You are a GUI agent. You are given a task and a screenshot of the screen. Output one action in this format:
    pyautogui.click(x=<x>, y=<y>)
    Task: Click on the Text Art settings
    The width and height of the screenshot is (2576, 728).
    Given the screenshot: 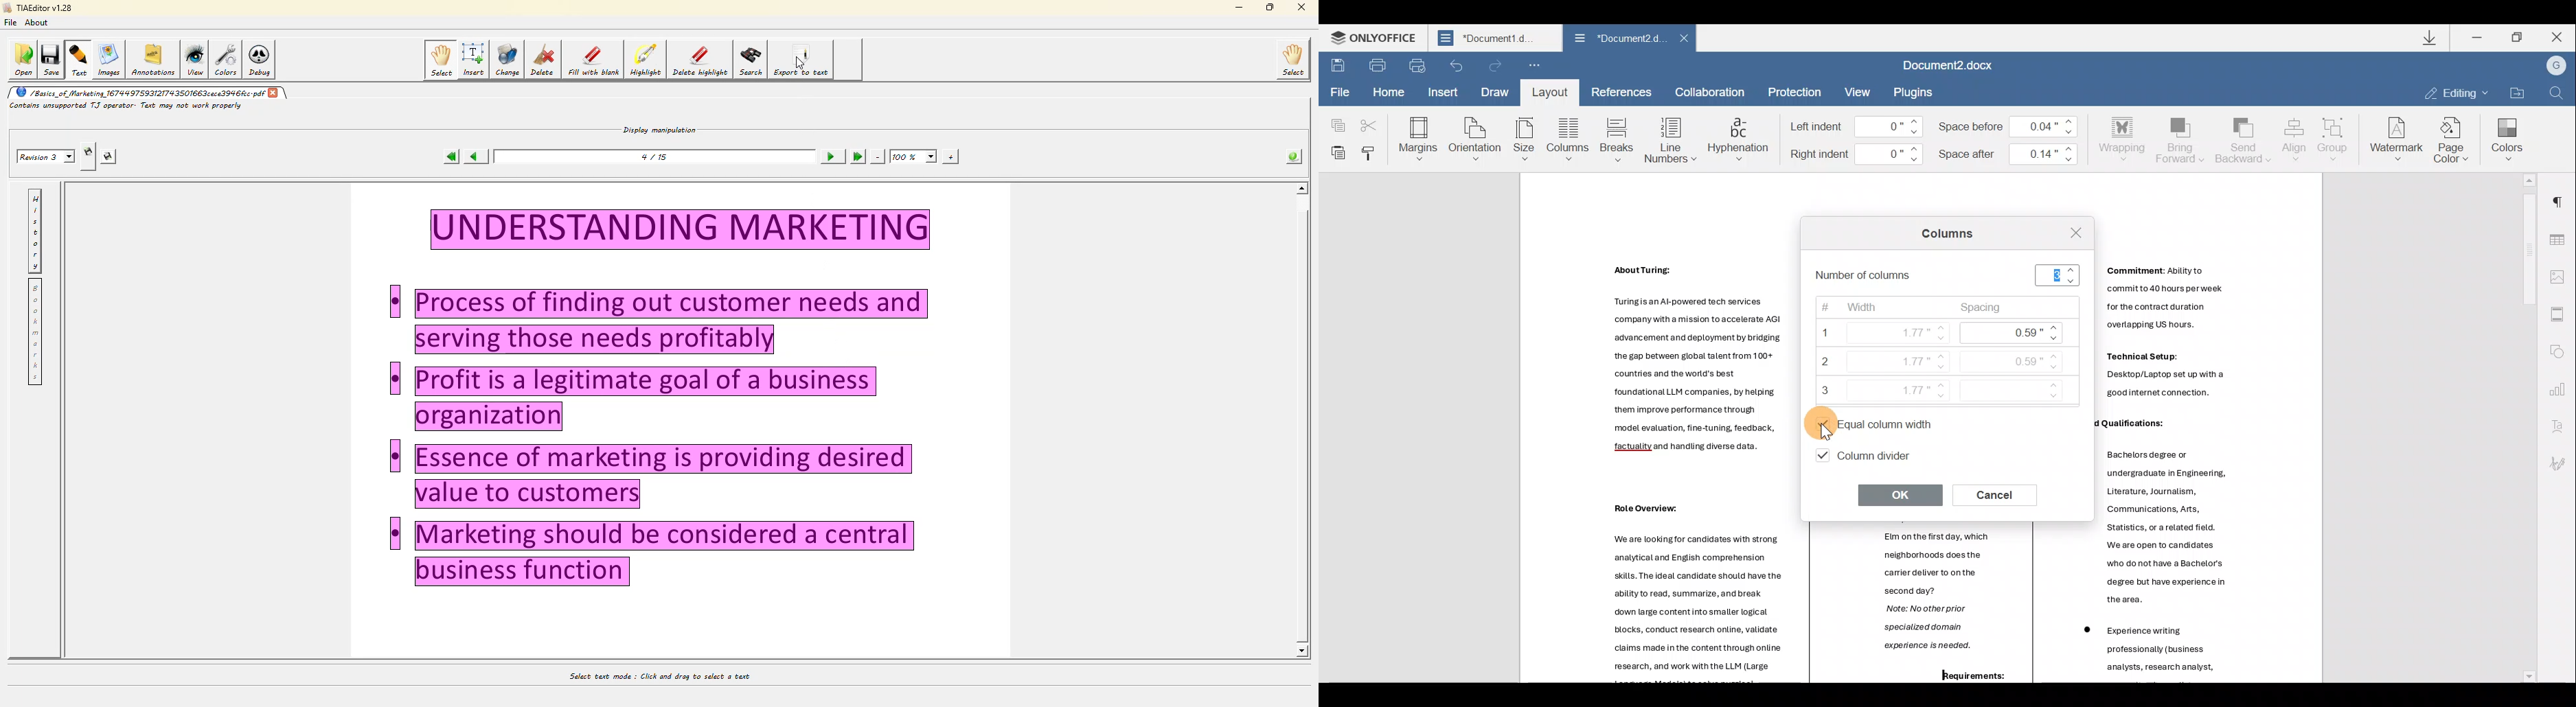 What is the action you would take?
    pyautogui.click(x=2560, y=427)
    